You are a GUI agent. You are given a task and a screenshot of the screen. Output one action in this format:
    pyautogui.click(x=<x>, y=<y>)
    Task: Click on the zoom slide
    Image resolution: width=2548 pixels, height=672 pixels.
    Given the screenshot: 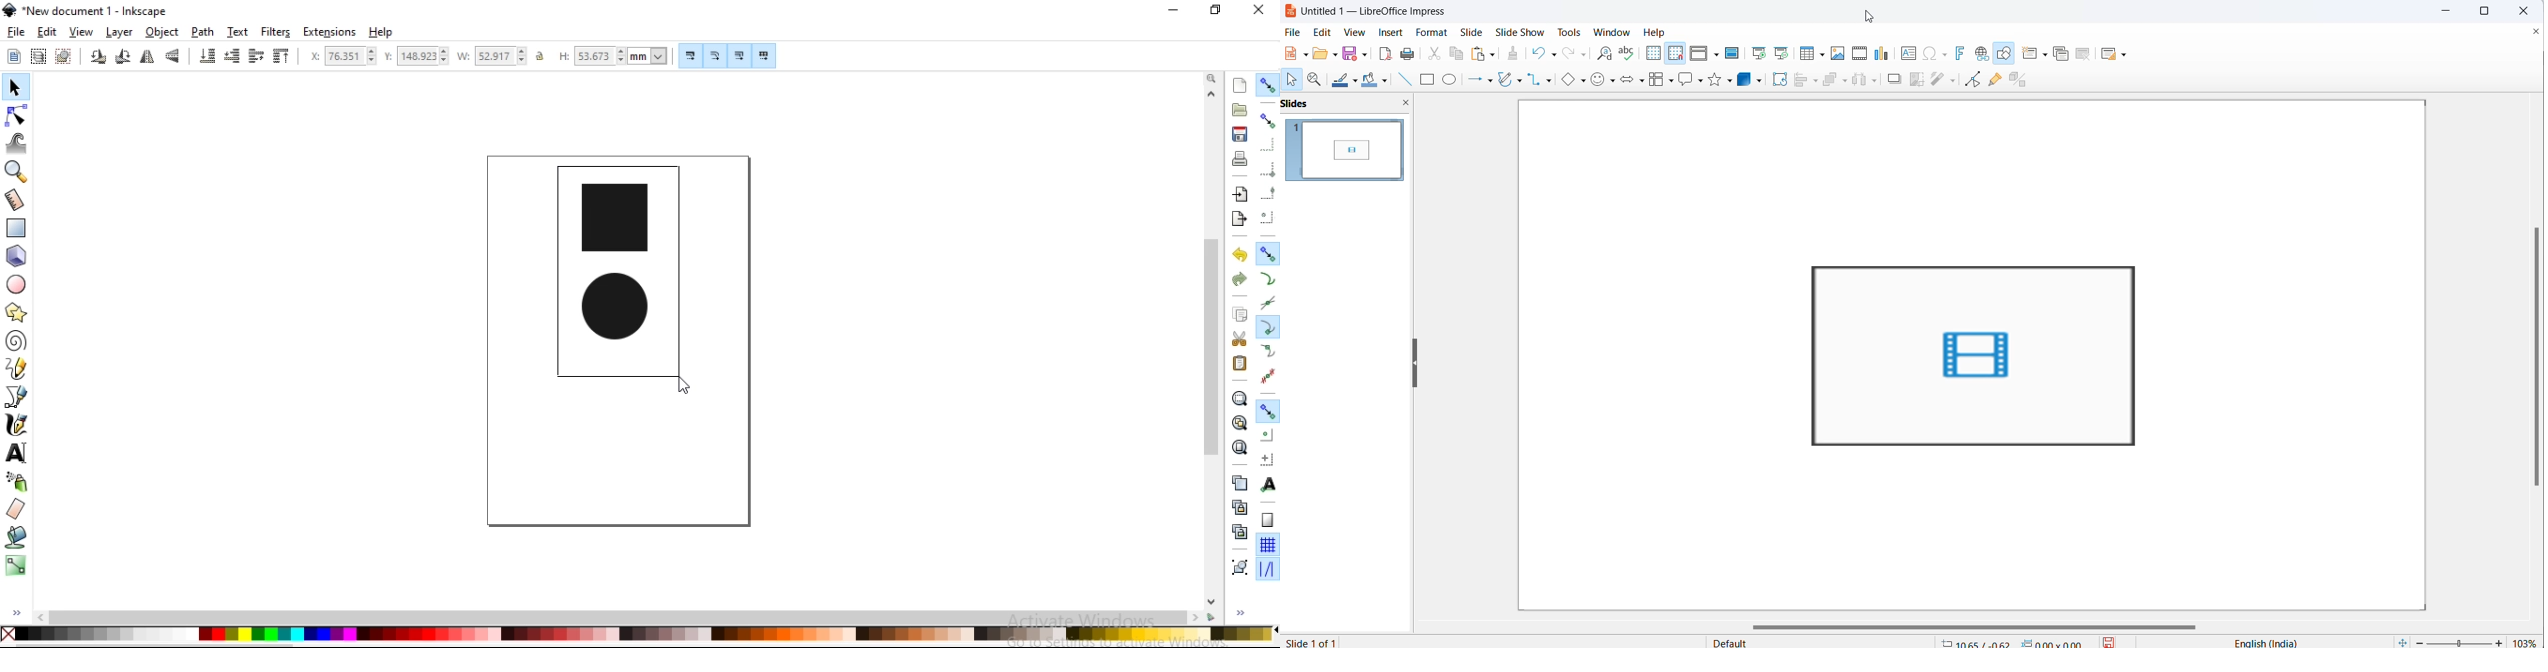 What is the action you would take?
    pyautogui.click(x=2461, y=642)
    